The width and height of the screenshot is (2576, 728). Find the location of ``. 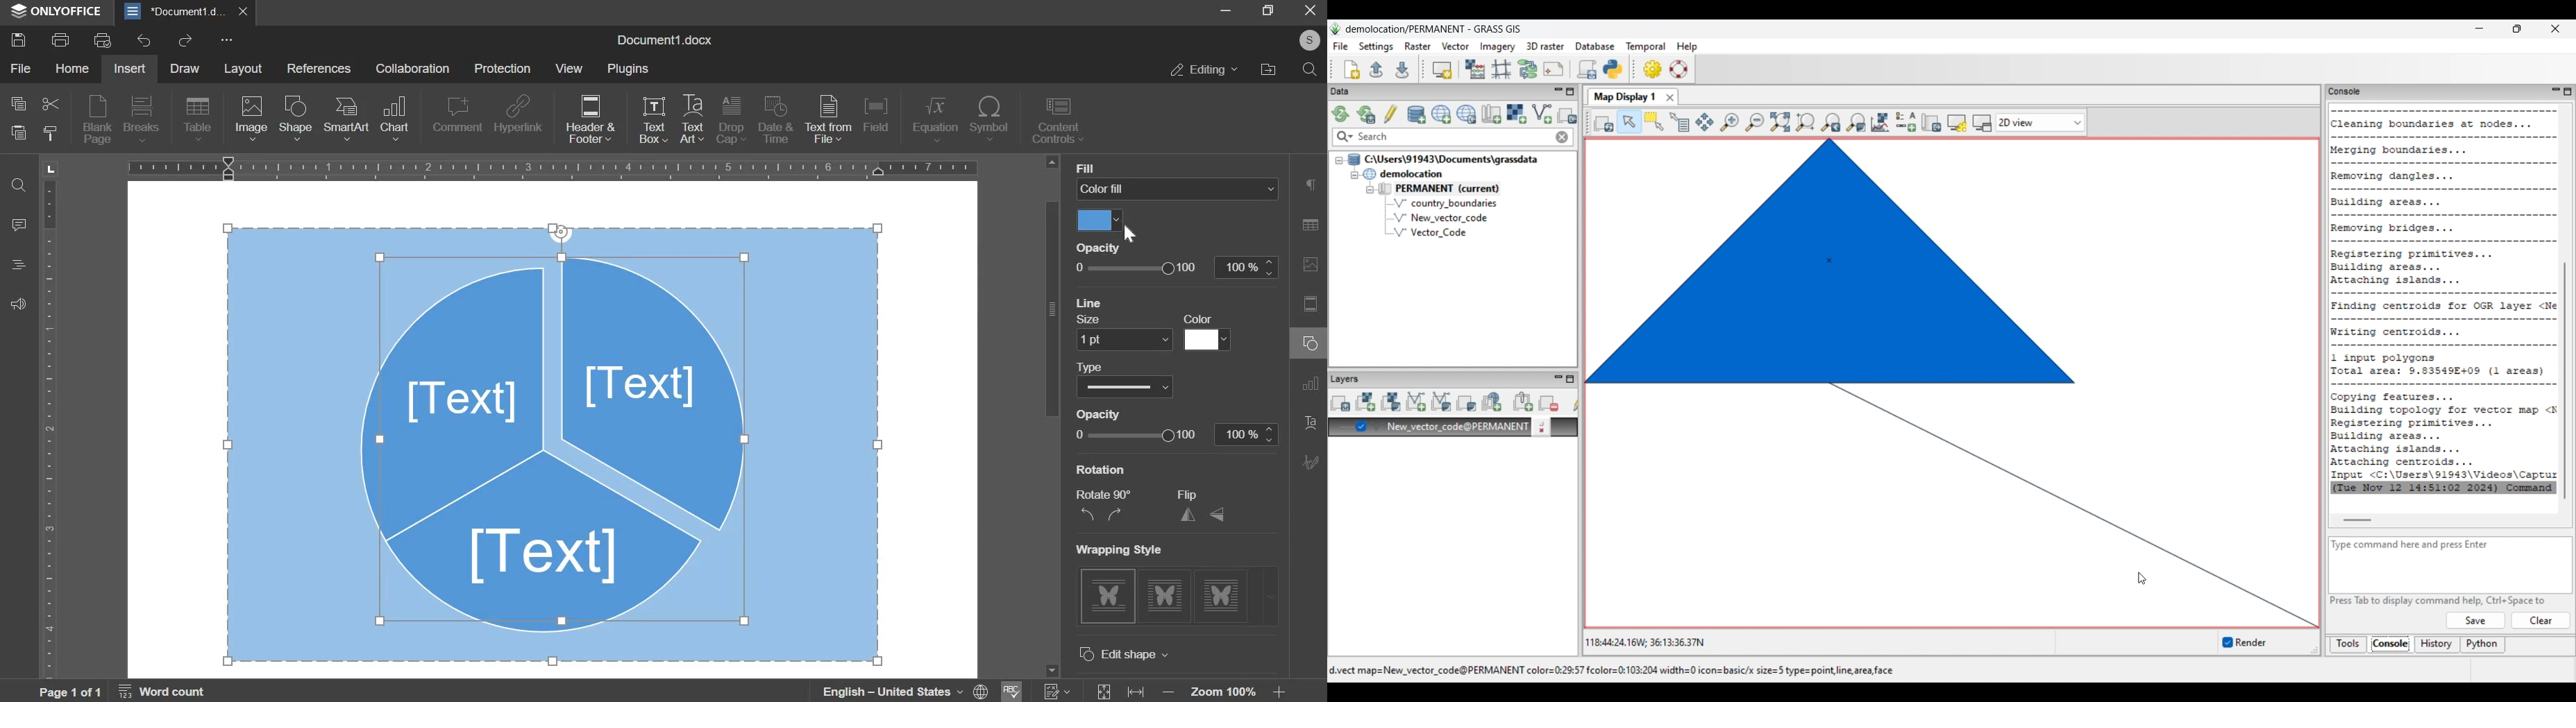

 is located at coordinates (1108, 413).